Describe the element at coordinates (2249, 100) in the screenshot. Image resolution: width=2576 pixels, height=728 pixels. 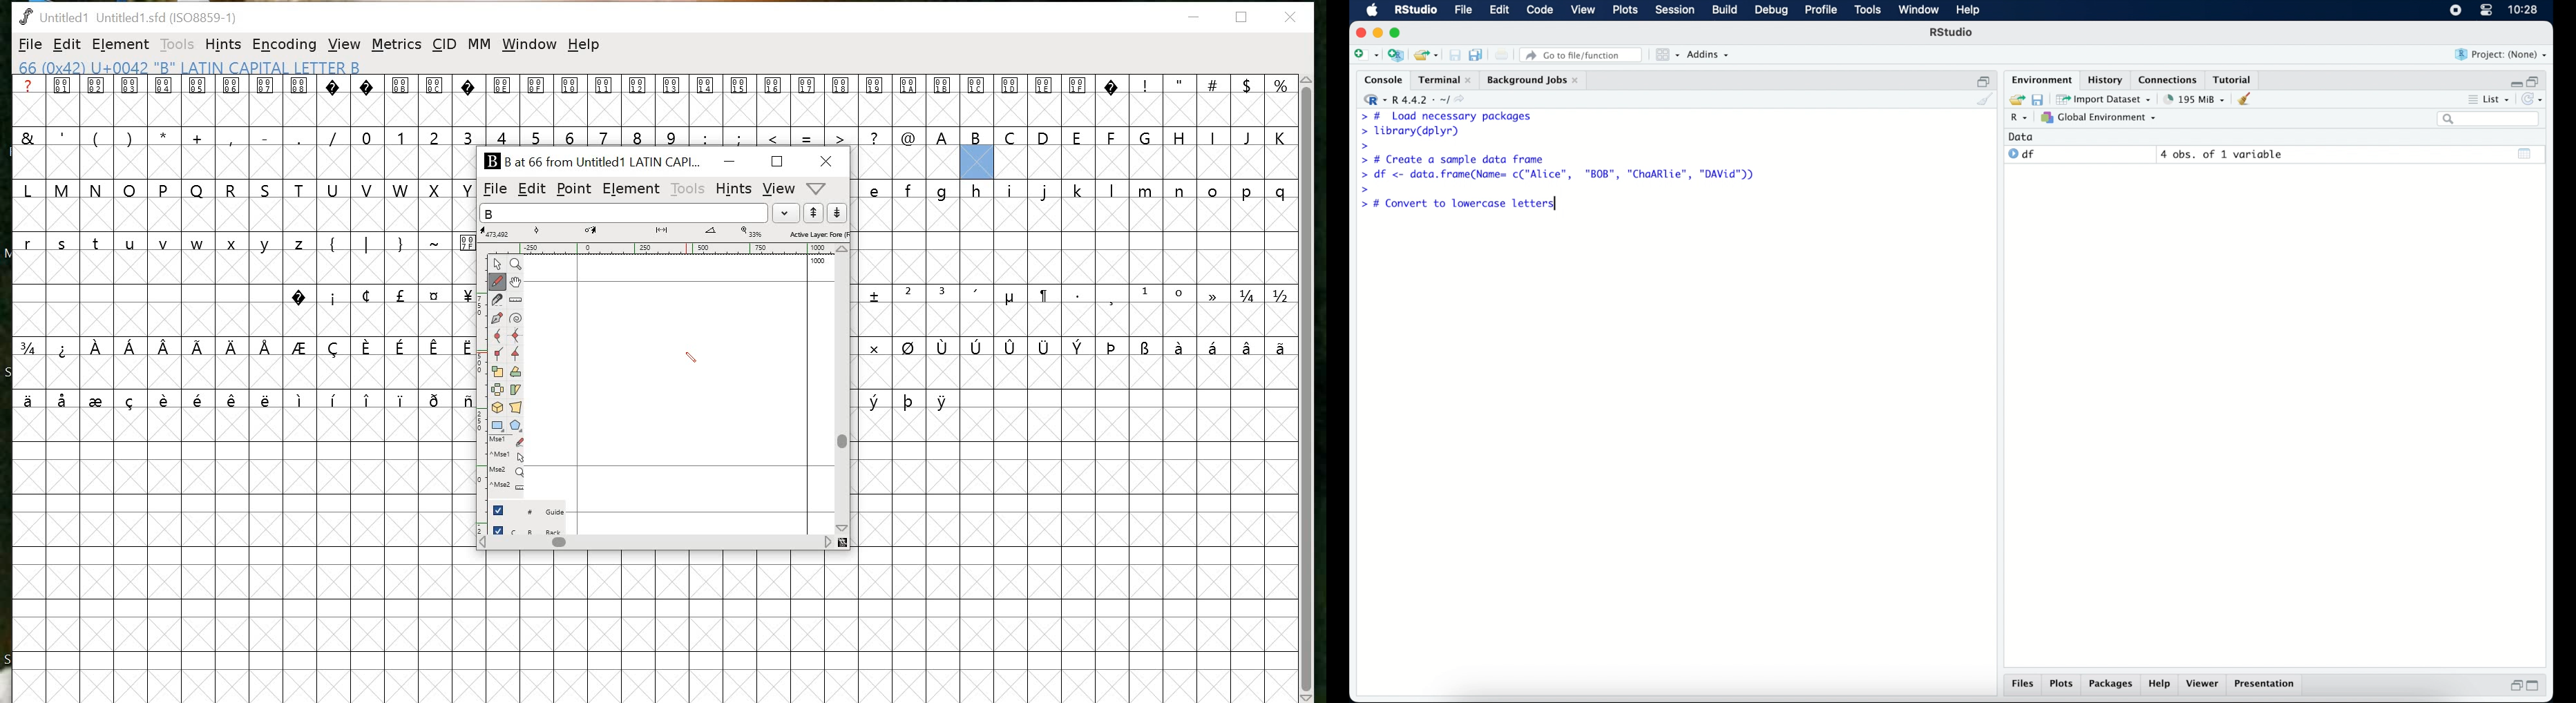
I see `clear workspace` at that location.